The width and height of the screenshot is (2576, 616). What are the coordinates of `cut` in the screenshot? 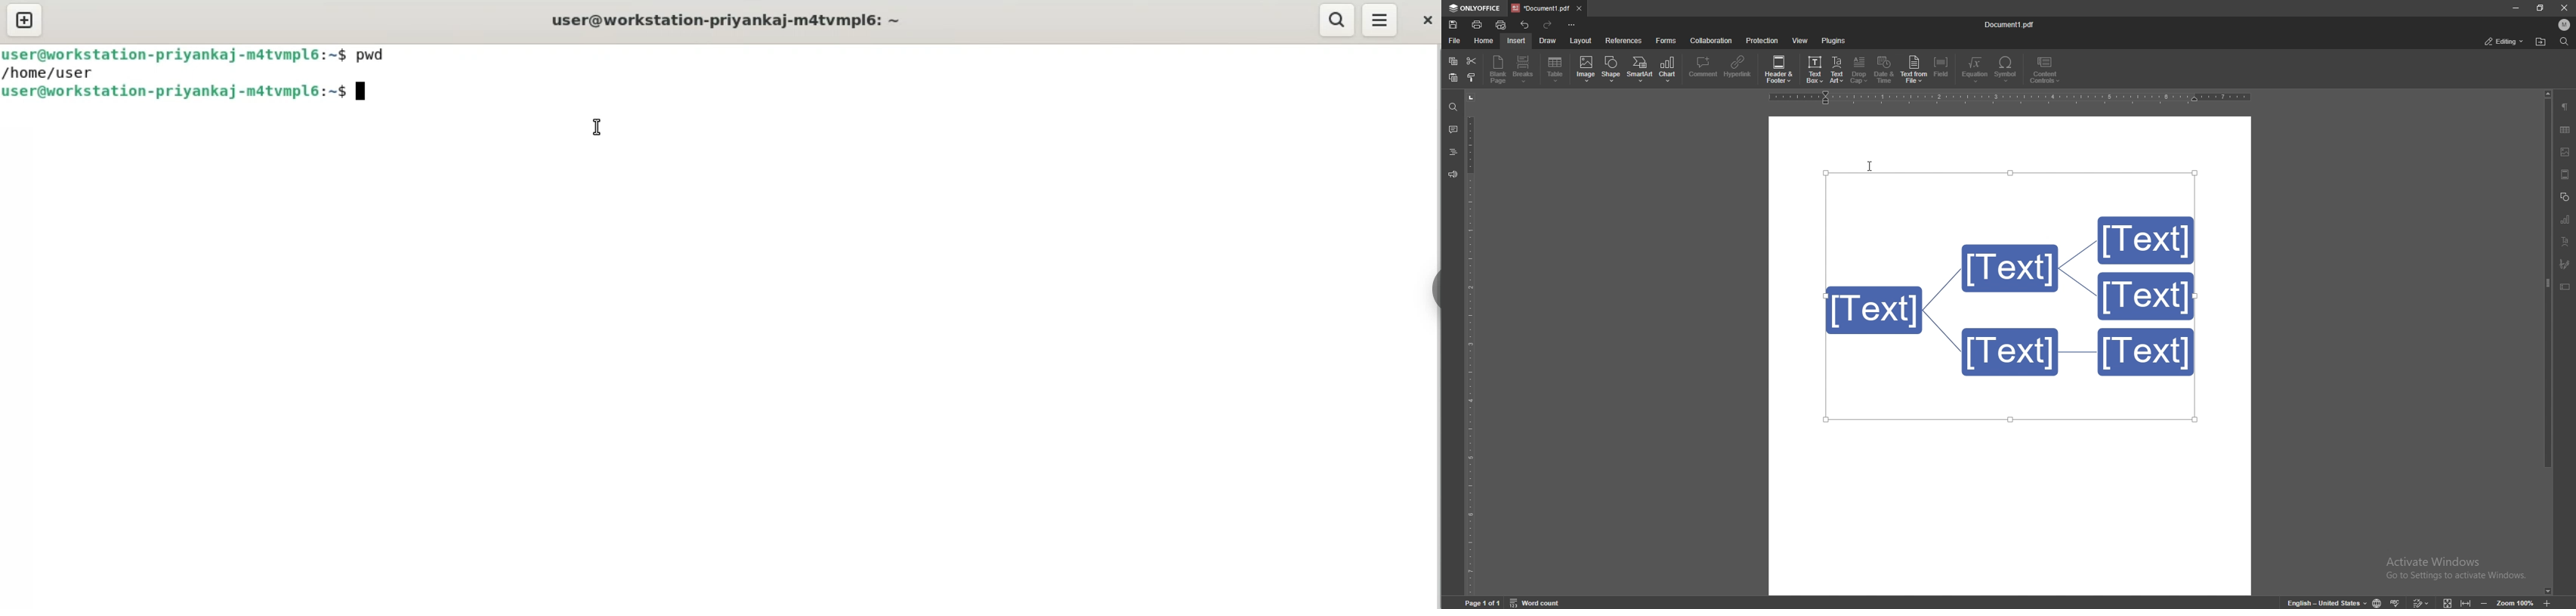 It's located at (1472, 61).